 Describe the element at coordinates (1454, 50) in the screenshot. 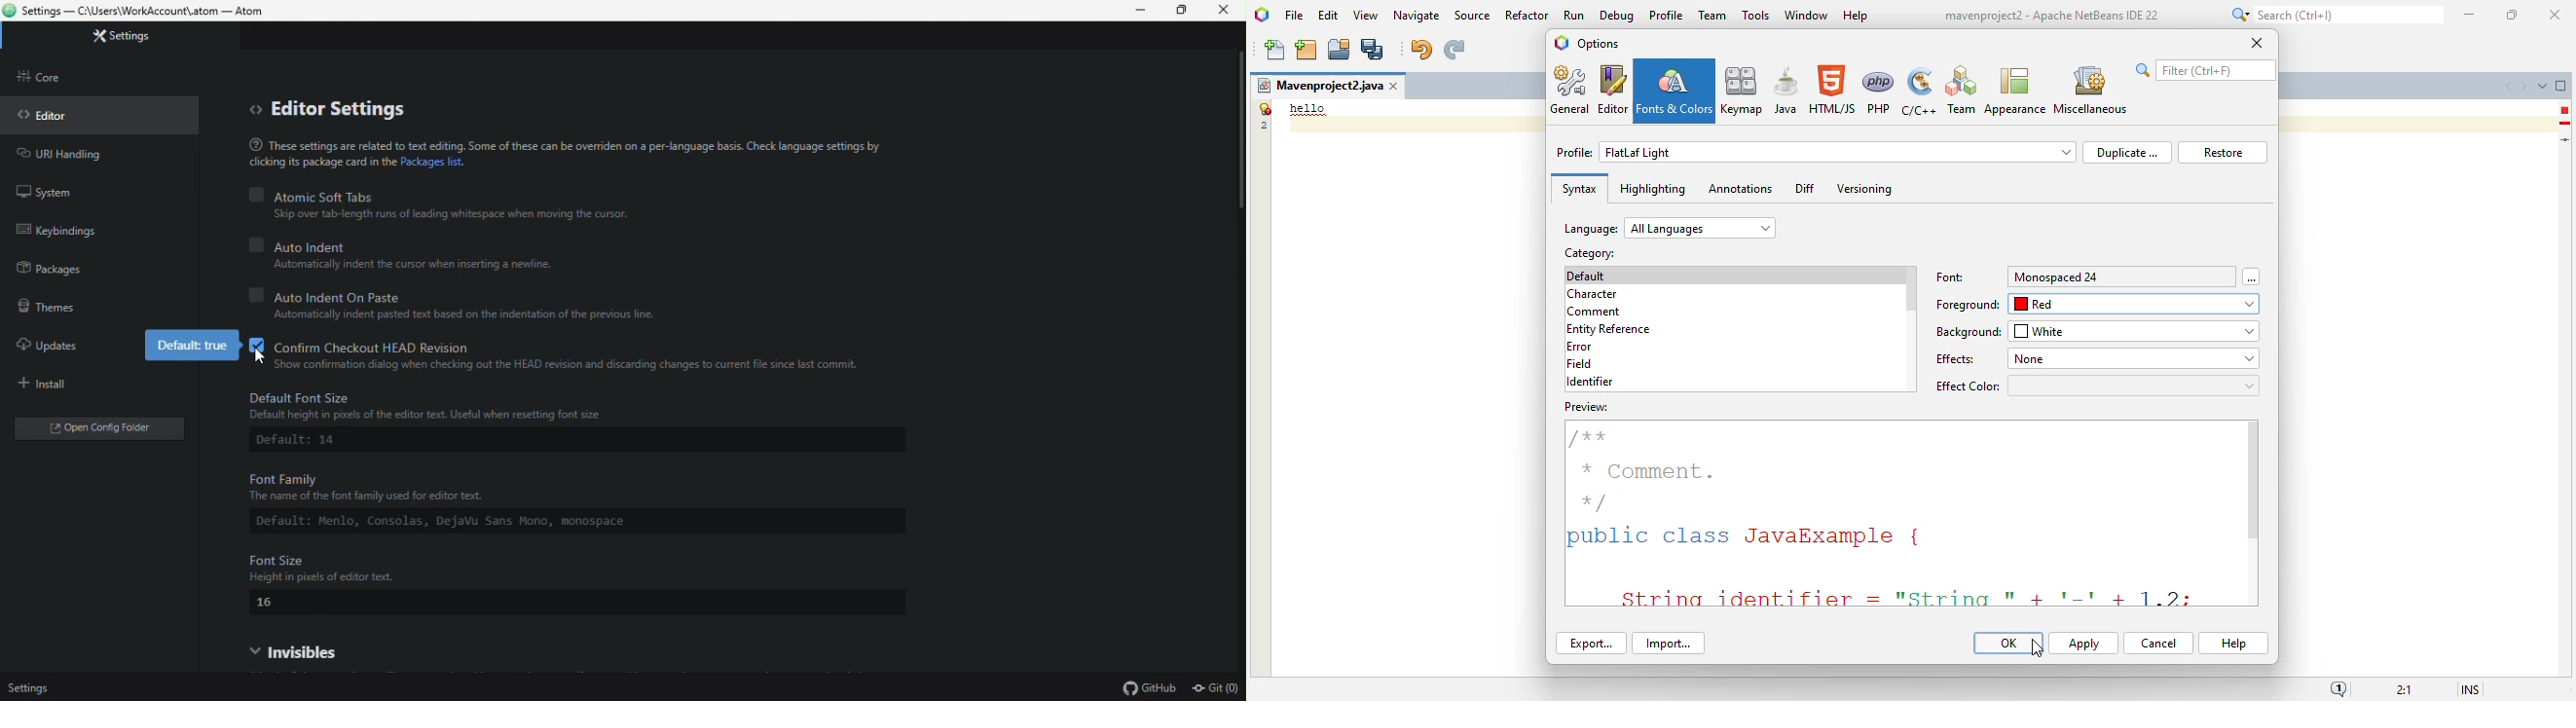

I see `redo` at that location.